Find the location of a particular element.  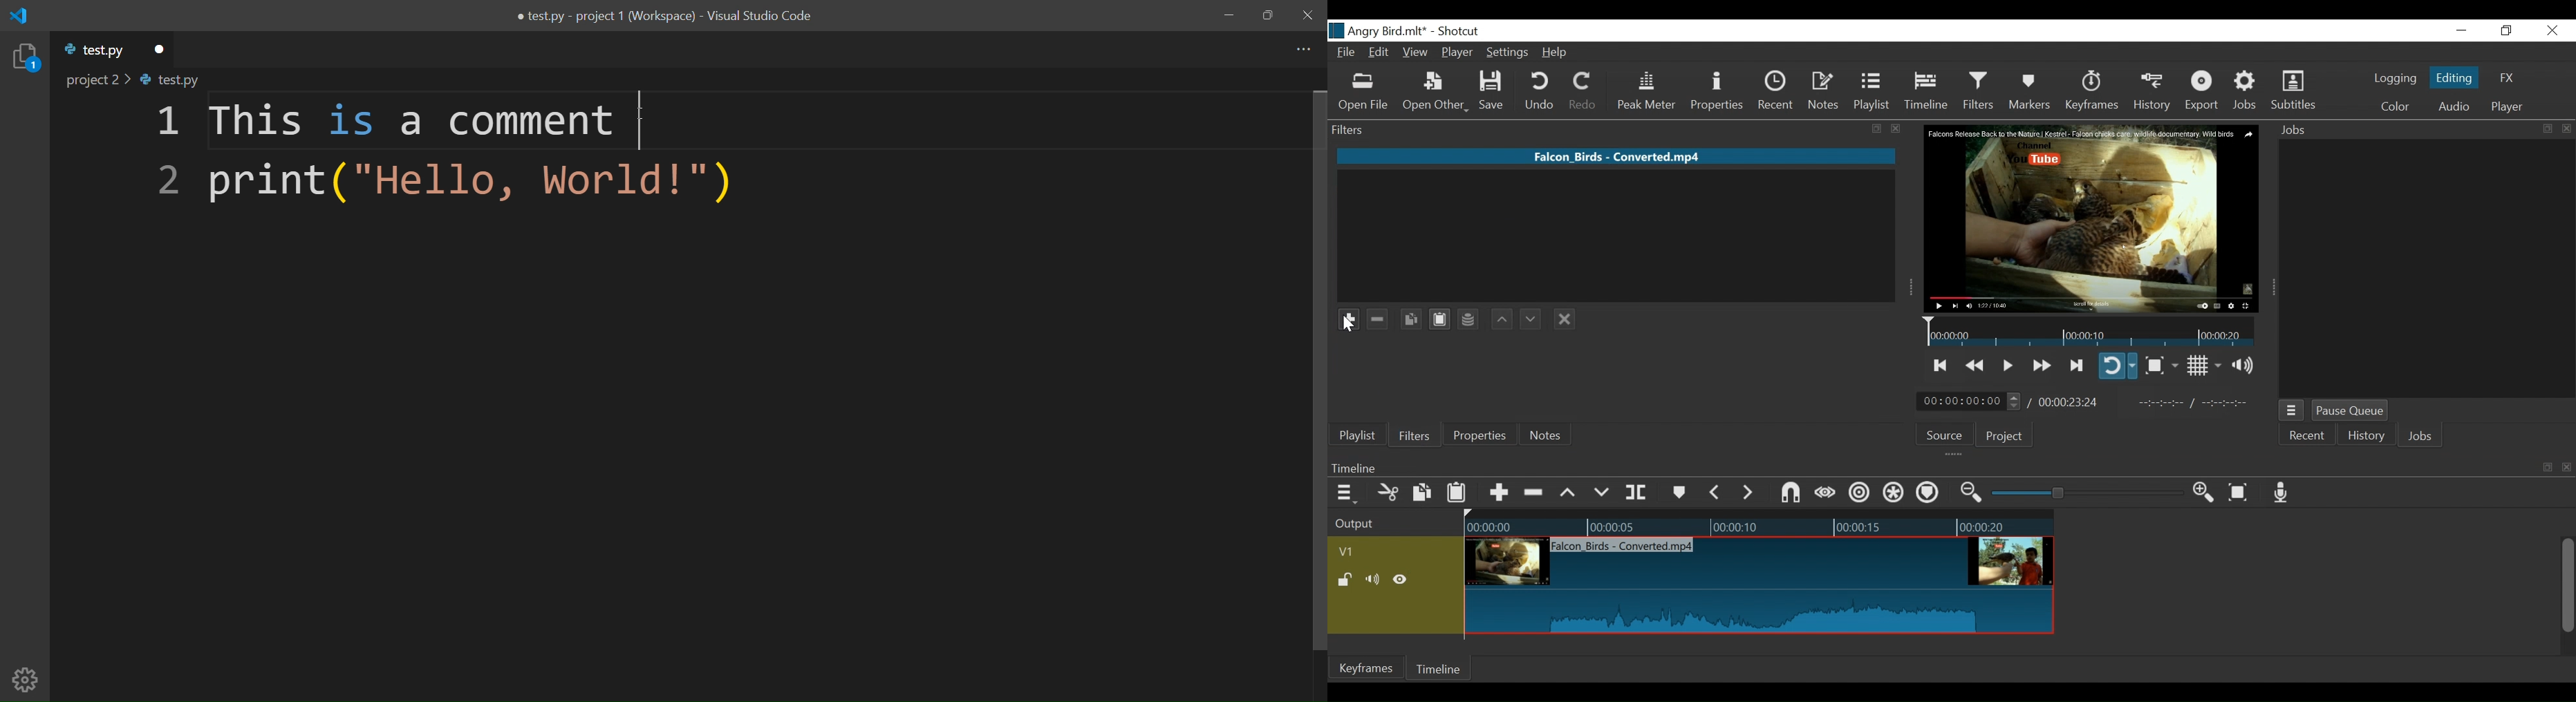

Lift is located at coordinates (1570, 493).